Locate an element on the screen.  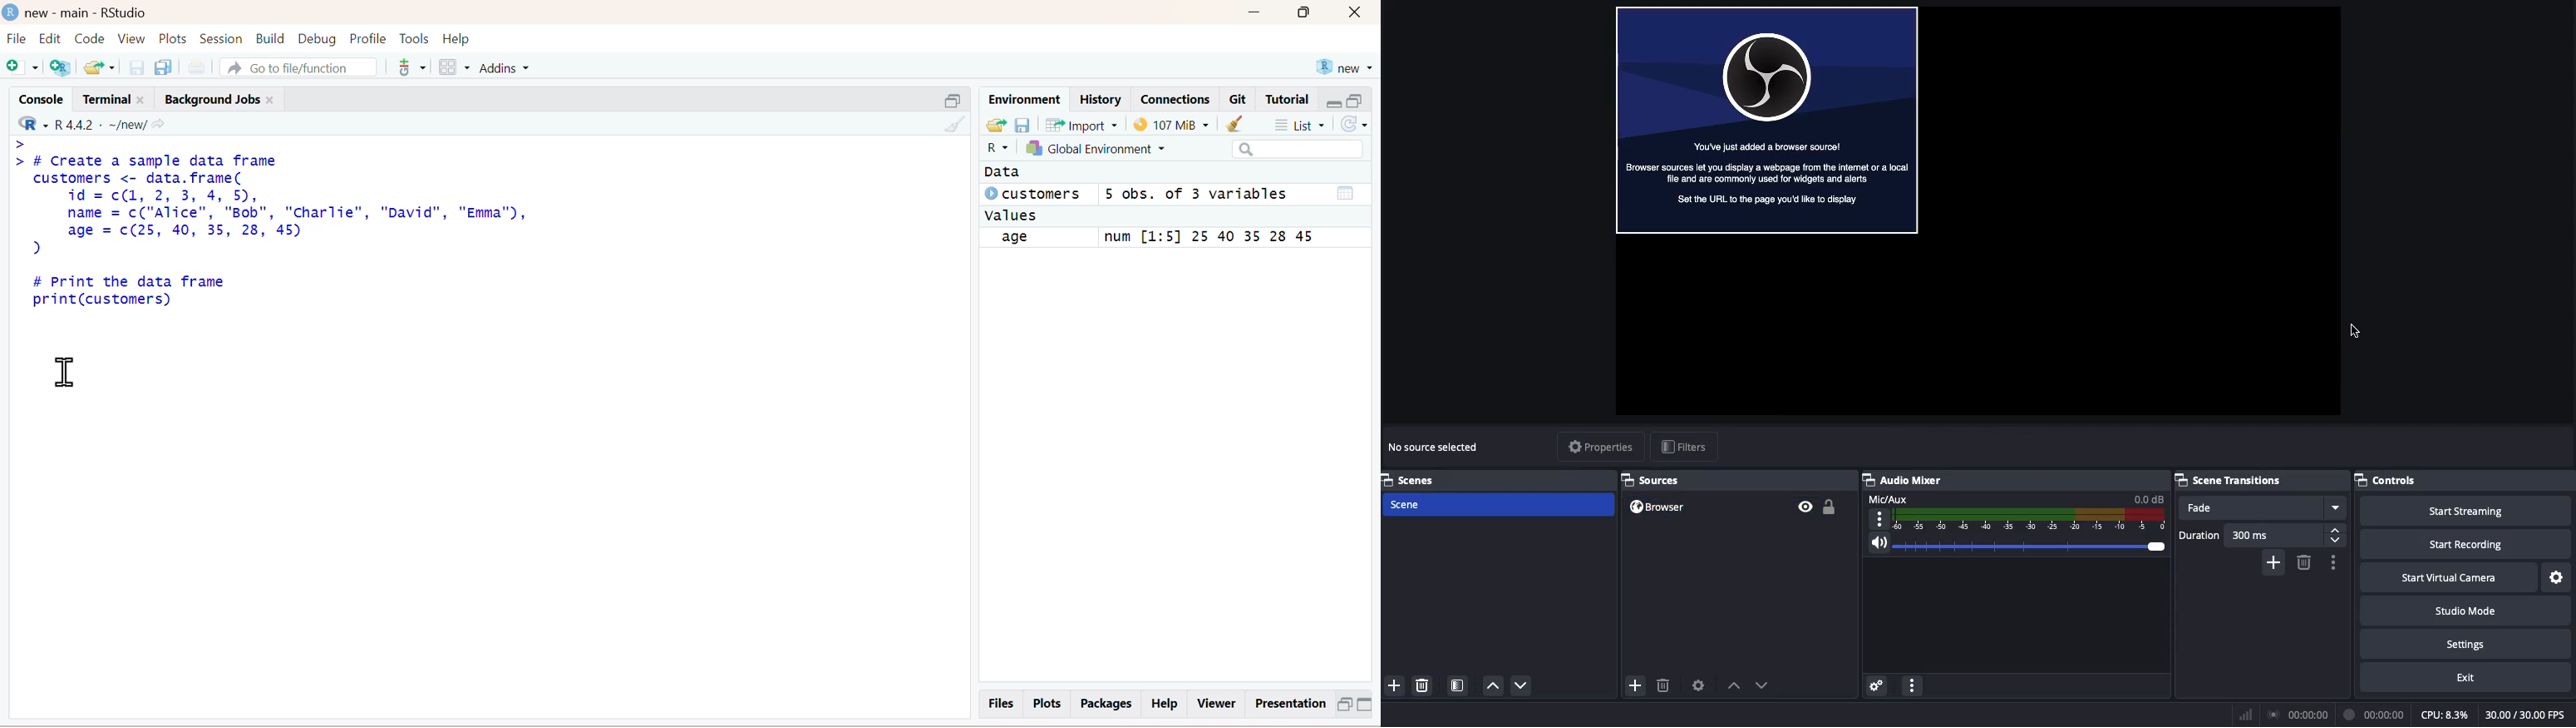
Start virtual camera is located at coordinates (2451, 576).